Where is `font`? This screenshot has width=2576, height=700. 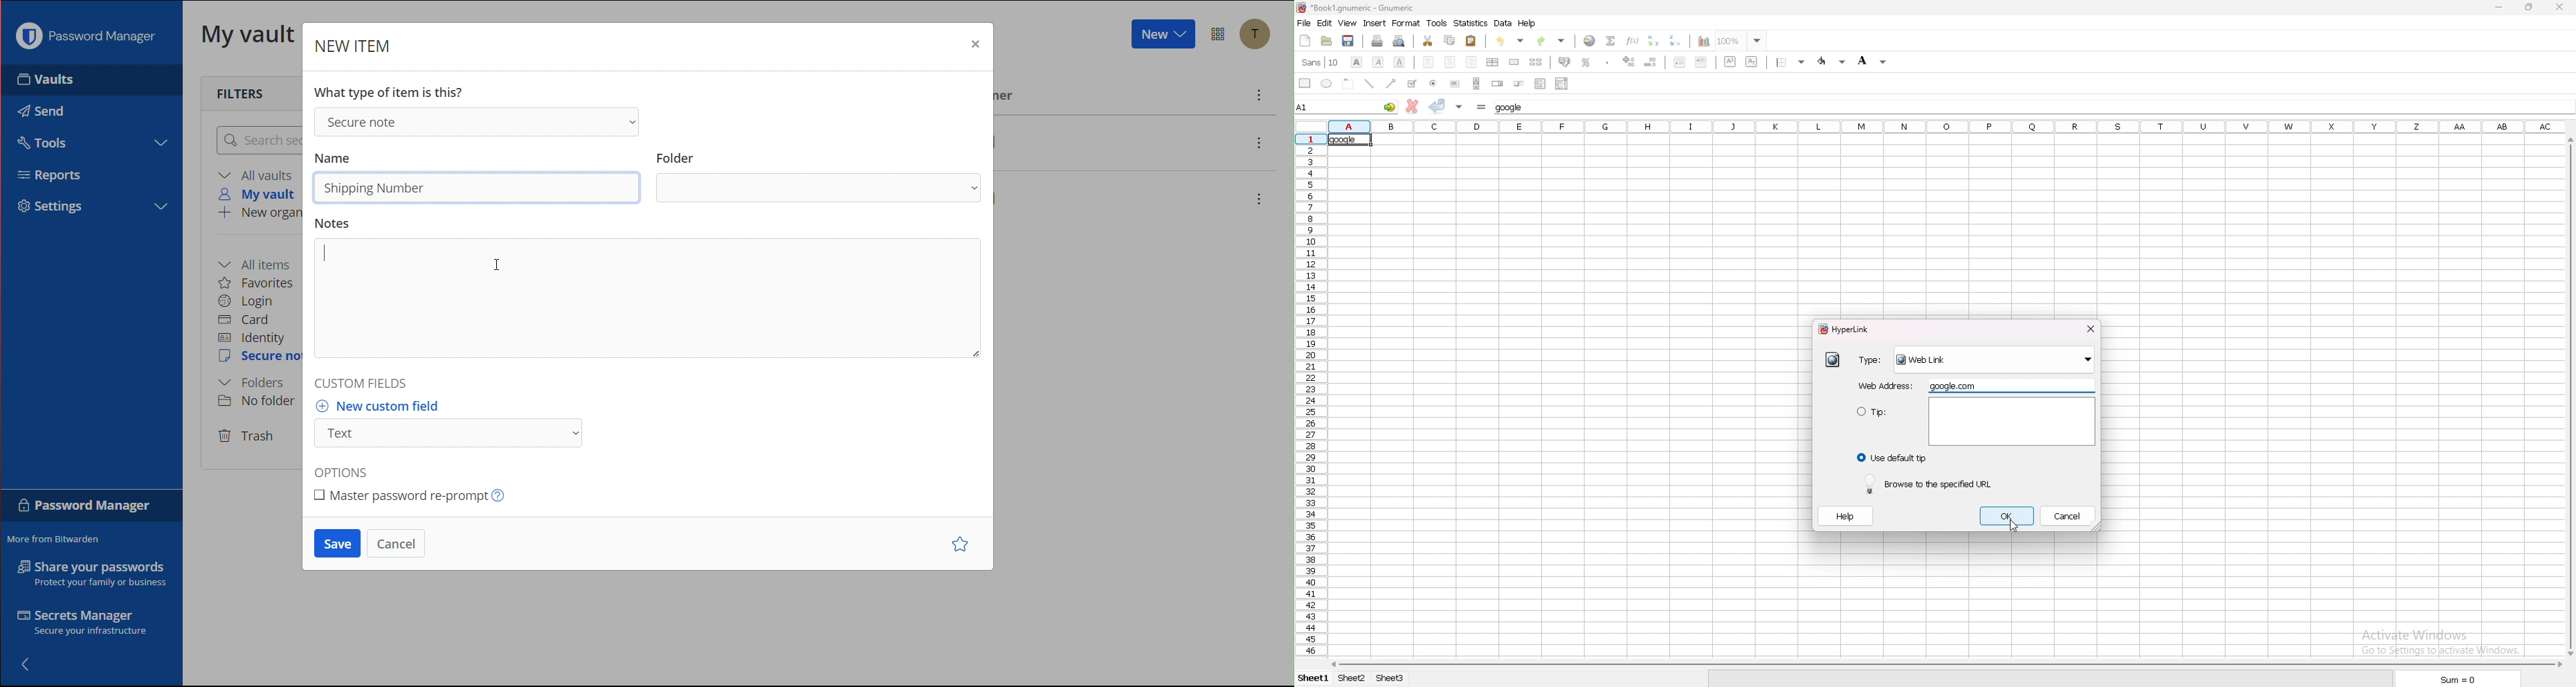
font is located at coordinates (1320, 62).